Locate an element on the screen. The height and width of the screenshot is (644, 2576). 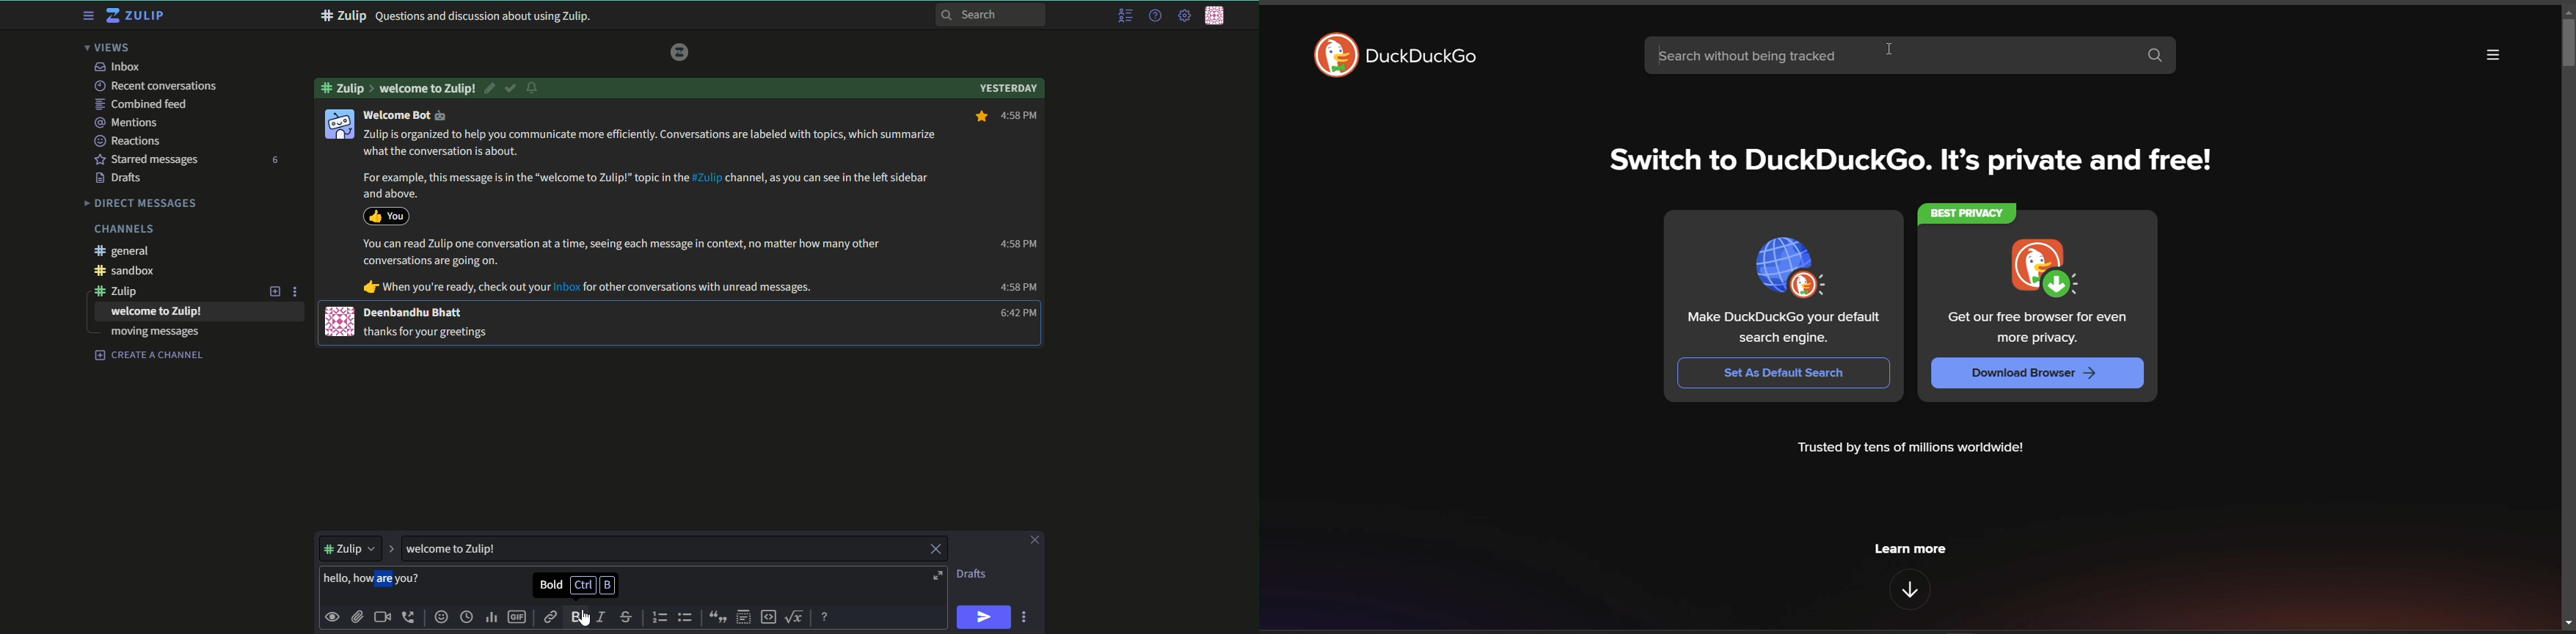
message formatting is located at coordinates (826, 615).